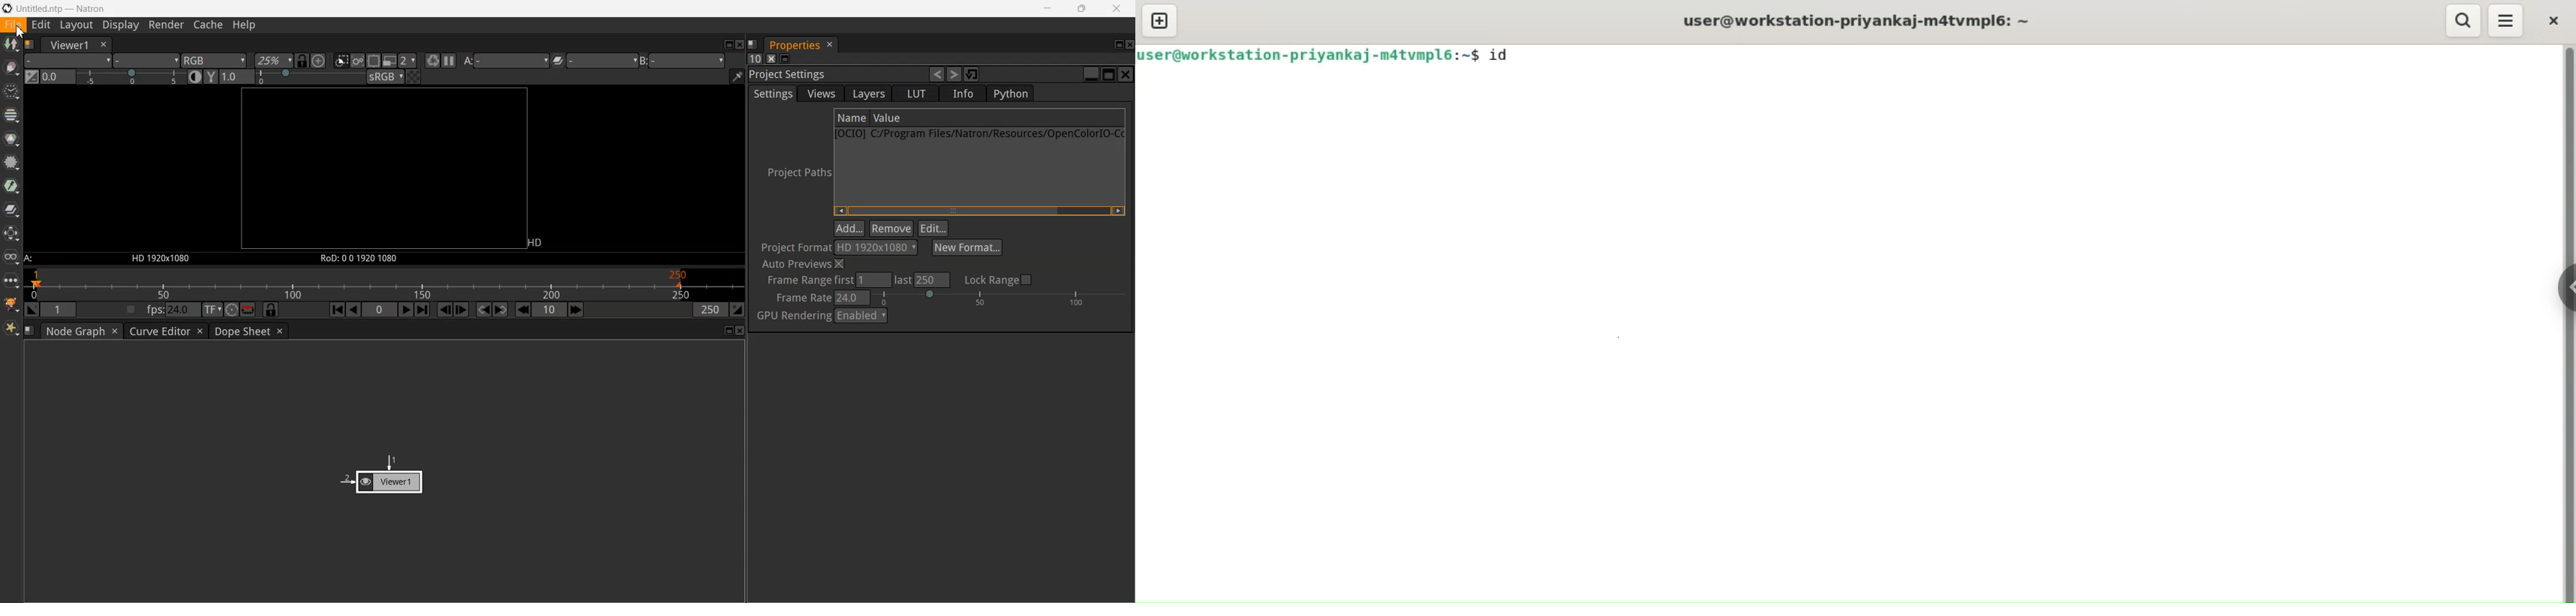  I want to click on Settings, so click(772, 93).